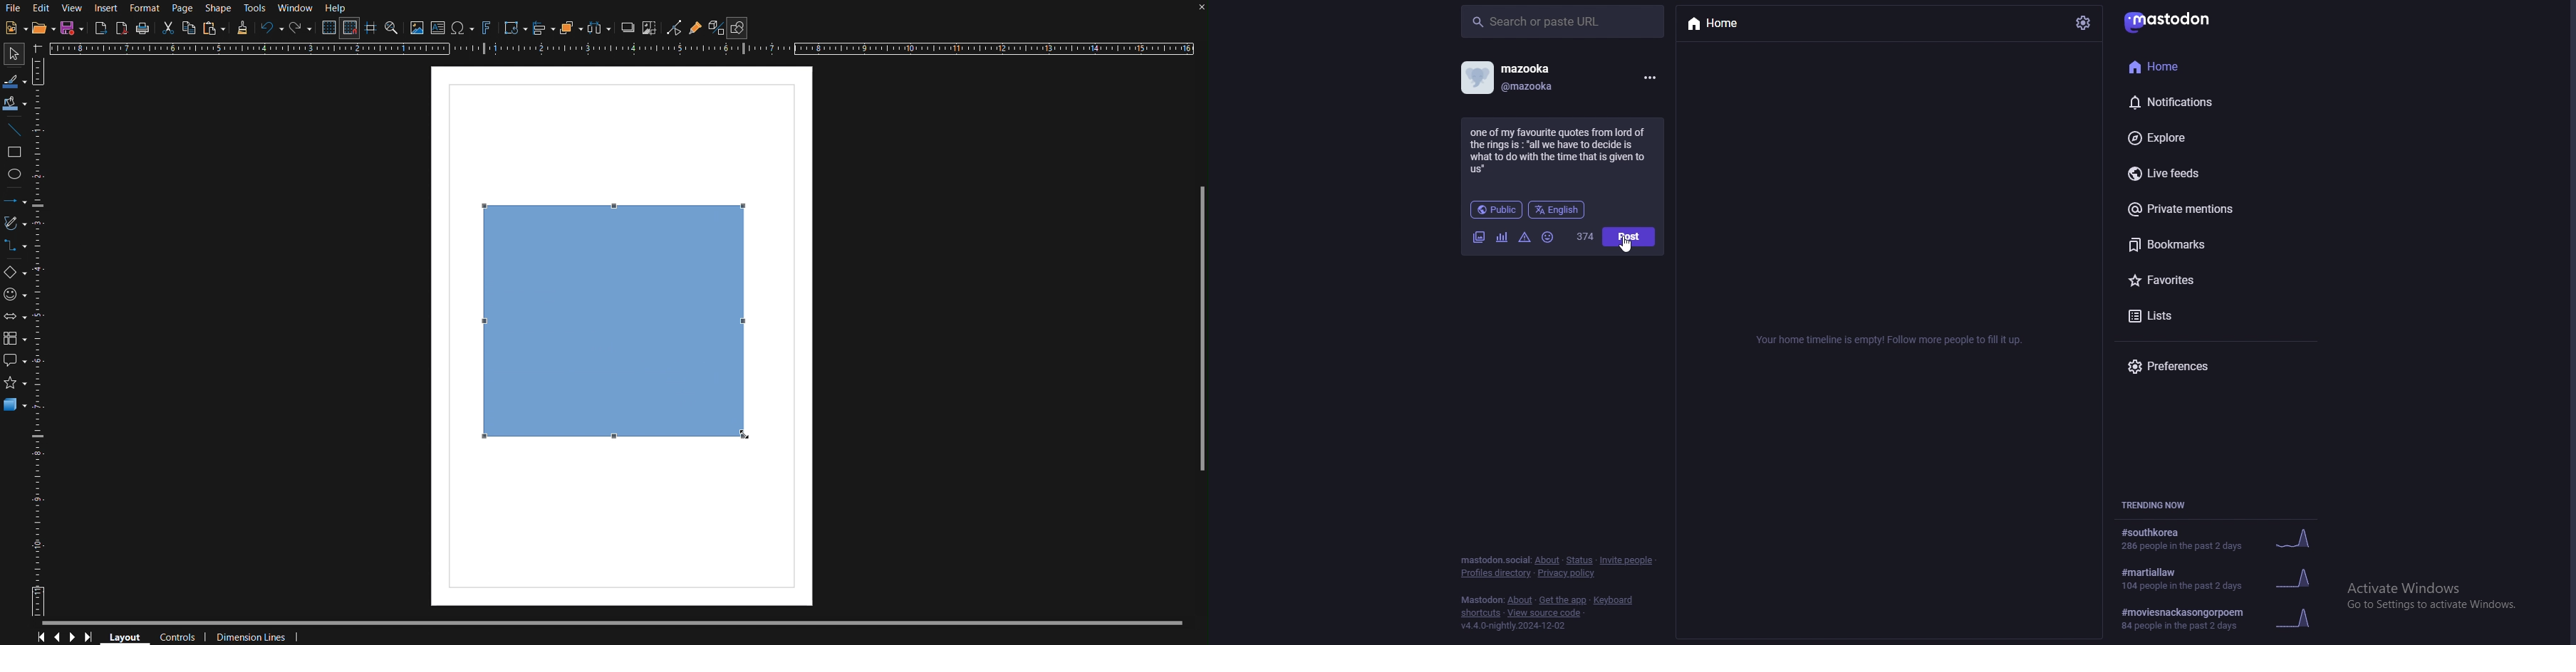 The height and width of the screenshot is (672, 2576). What do you see at coordinates (2084, 21) in the screenshot?
I see `settings` at bounding box center [2084, 21].